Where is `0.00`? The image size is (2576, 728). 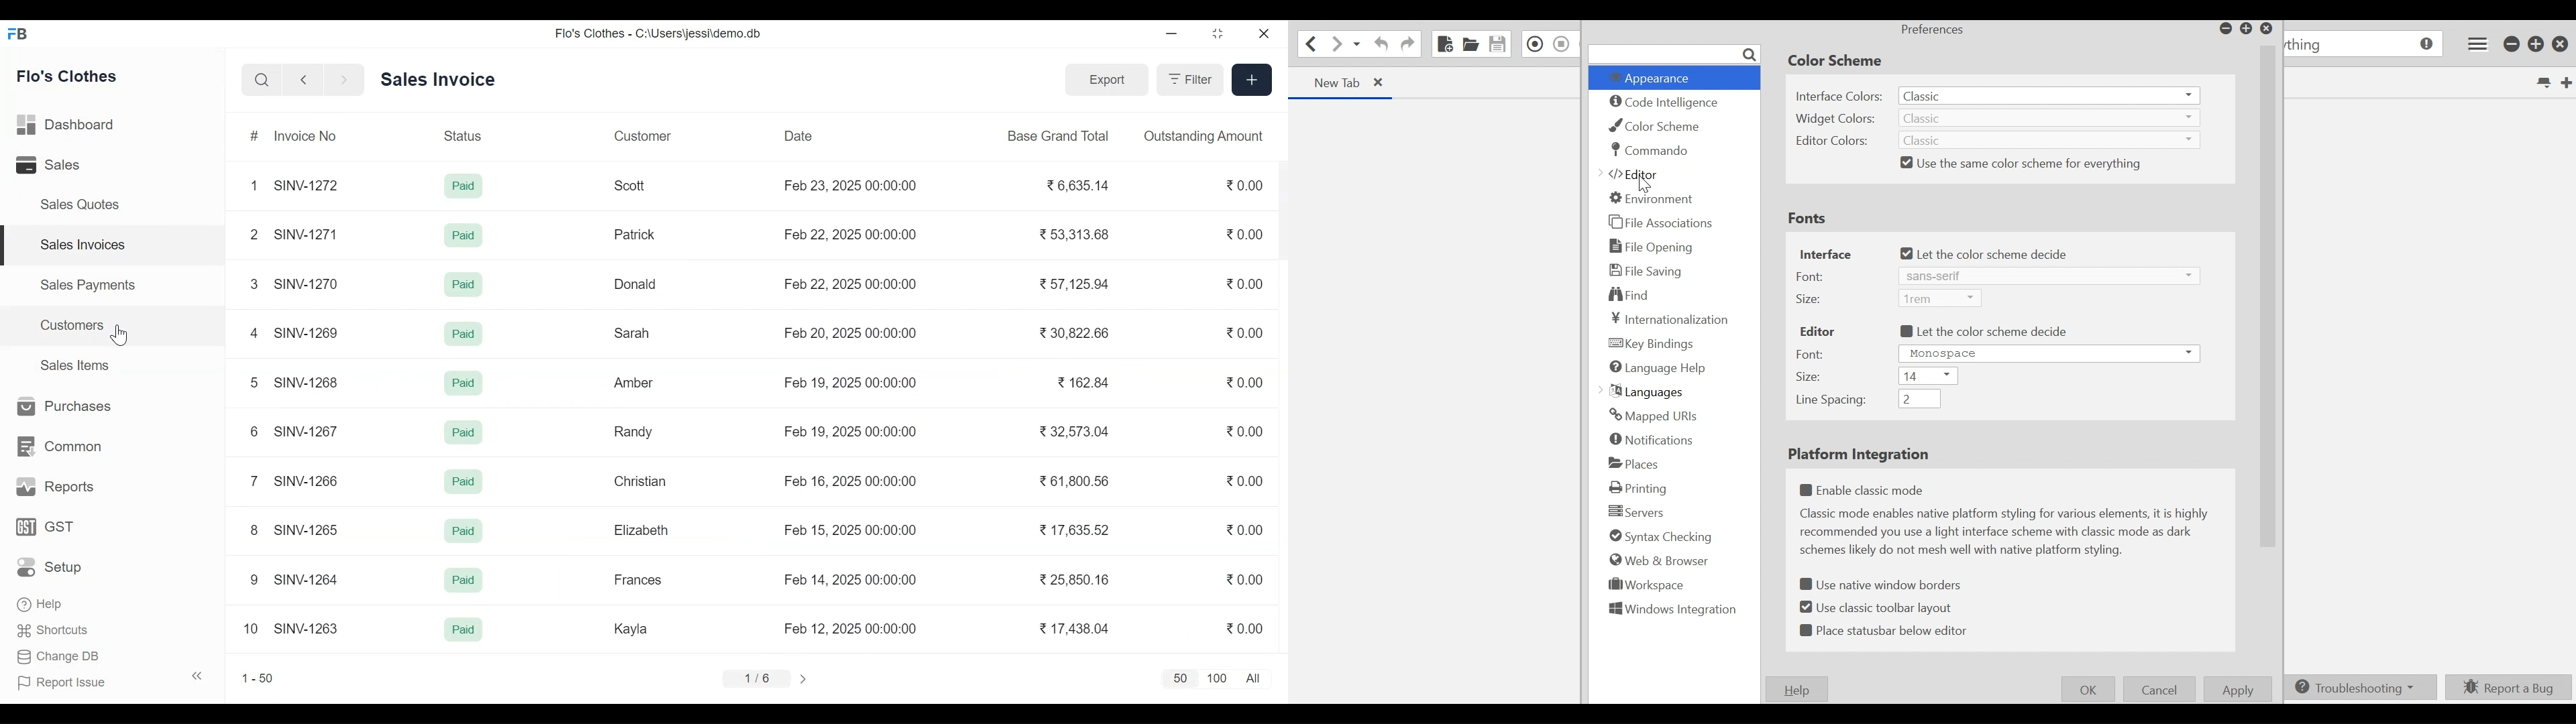 0.00 is located at coordinates (1245, 333).